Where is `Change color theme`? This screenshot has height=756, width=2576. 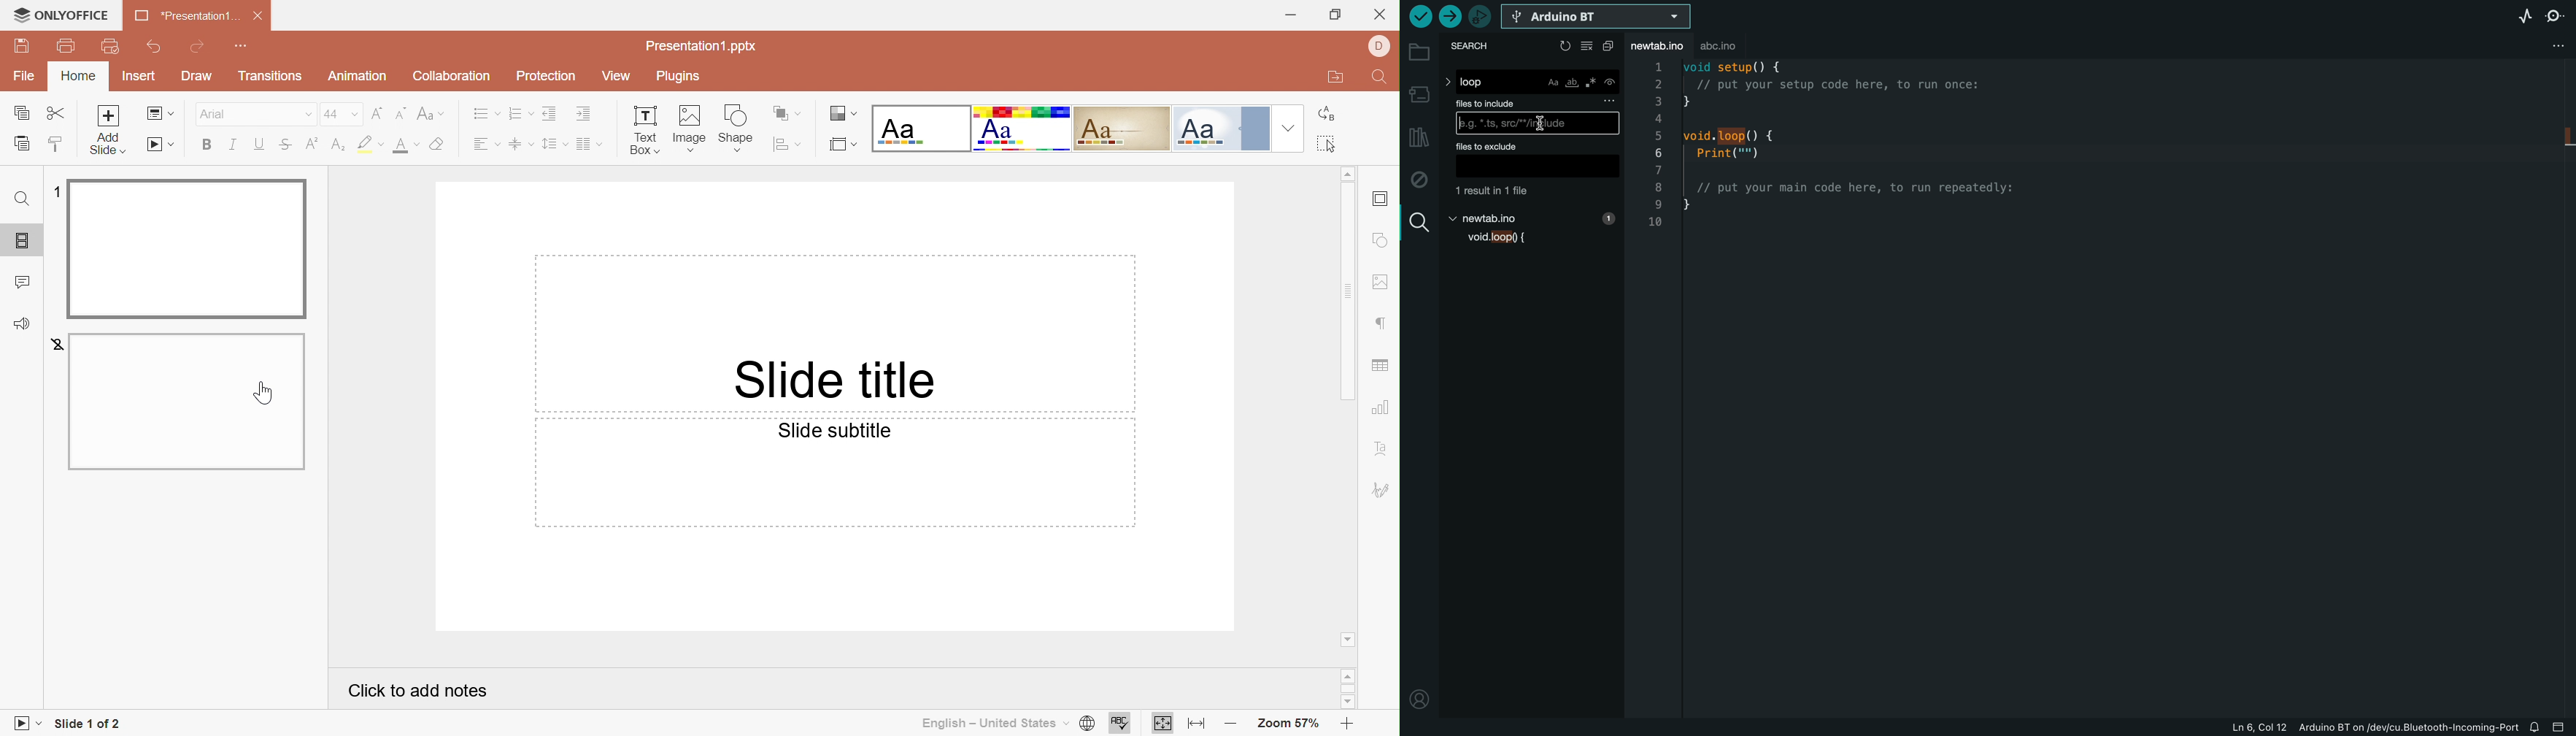
Change color theme is located at coordinates (841, 113).